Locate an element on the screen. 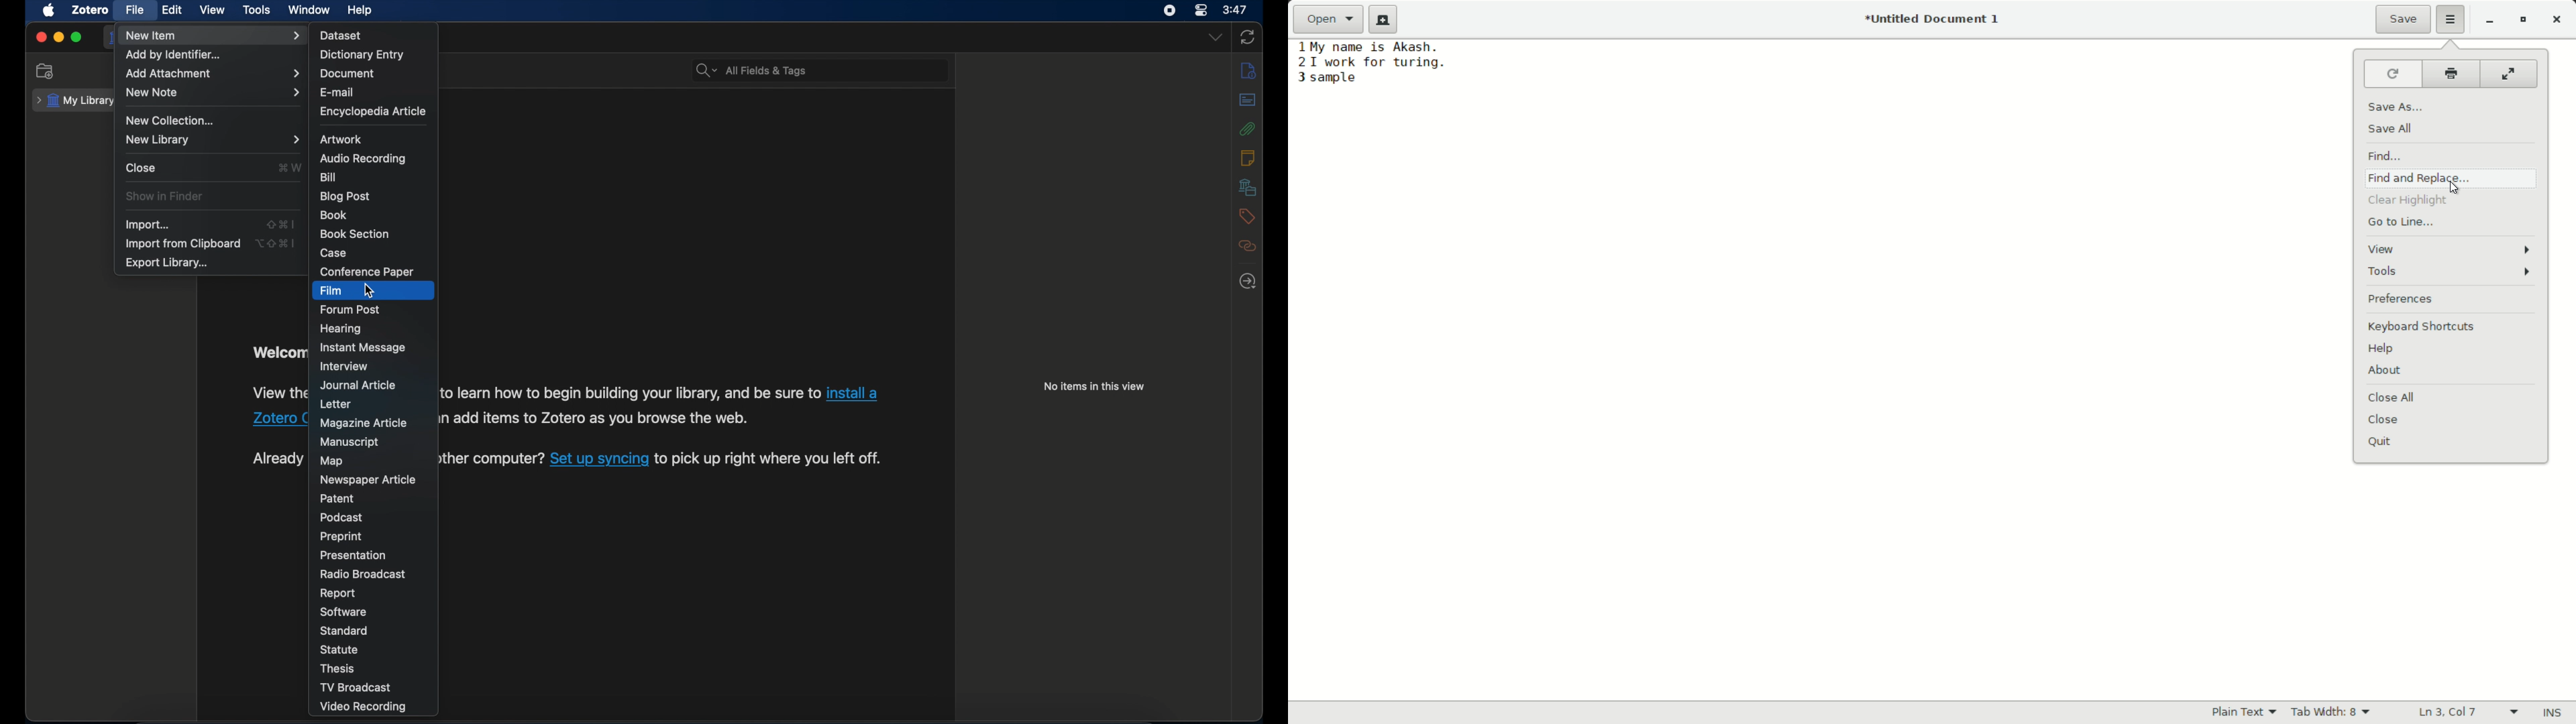 Image resolution: width=2576 pixels, height=728 pixels. magazine article is located at coordinates (364, 423).